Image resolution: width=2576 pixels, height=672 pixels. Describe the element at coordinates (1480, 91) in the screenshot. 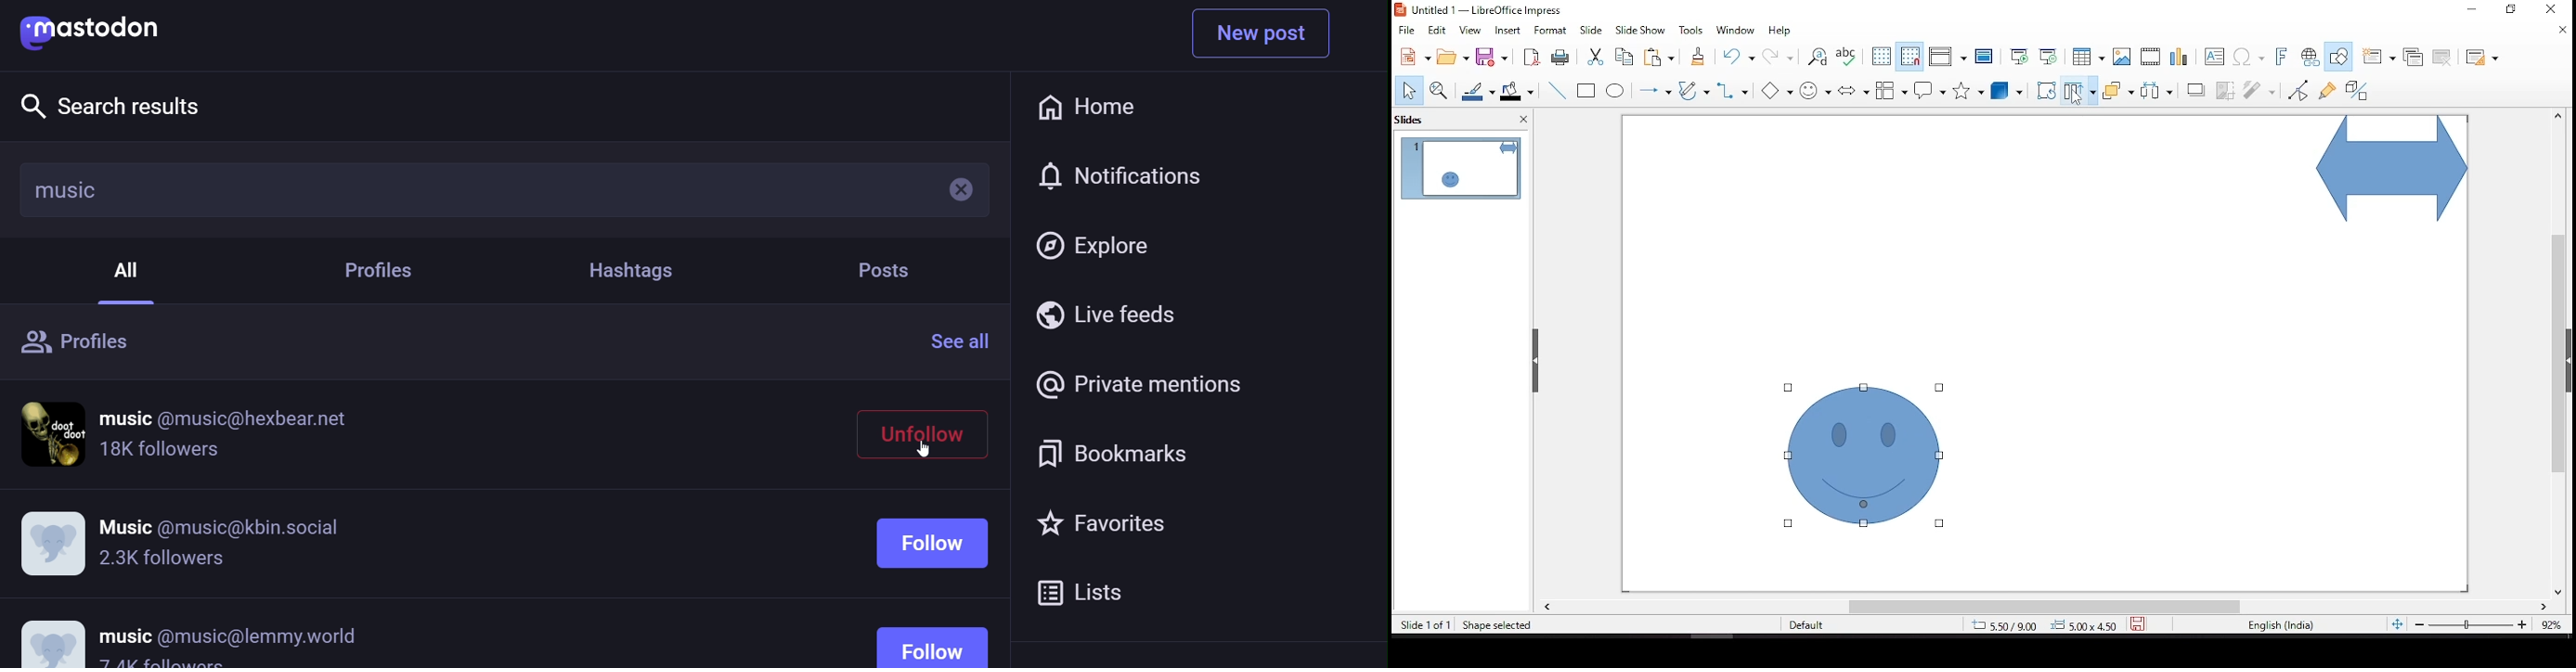

I see `line color` at that location.